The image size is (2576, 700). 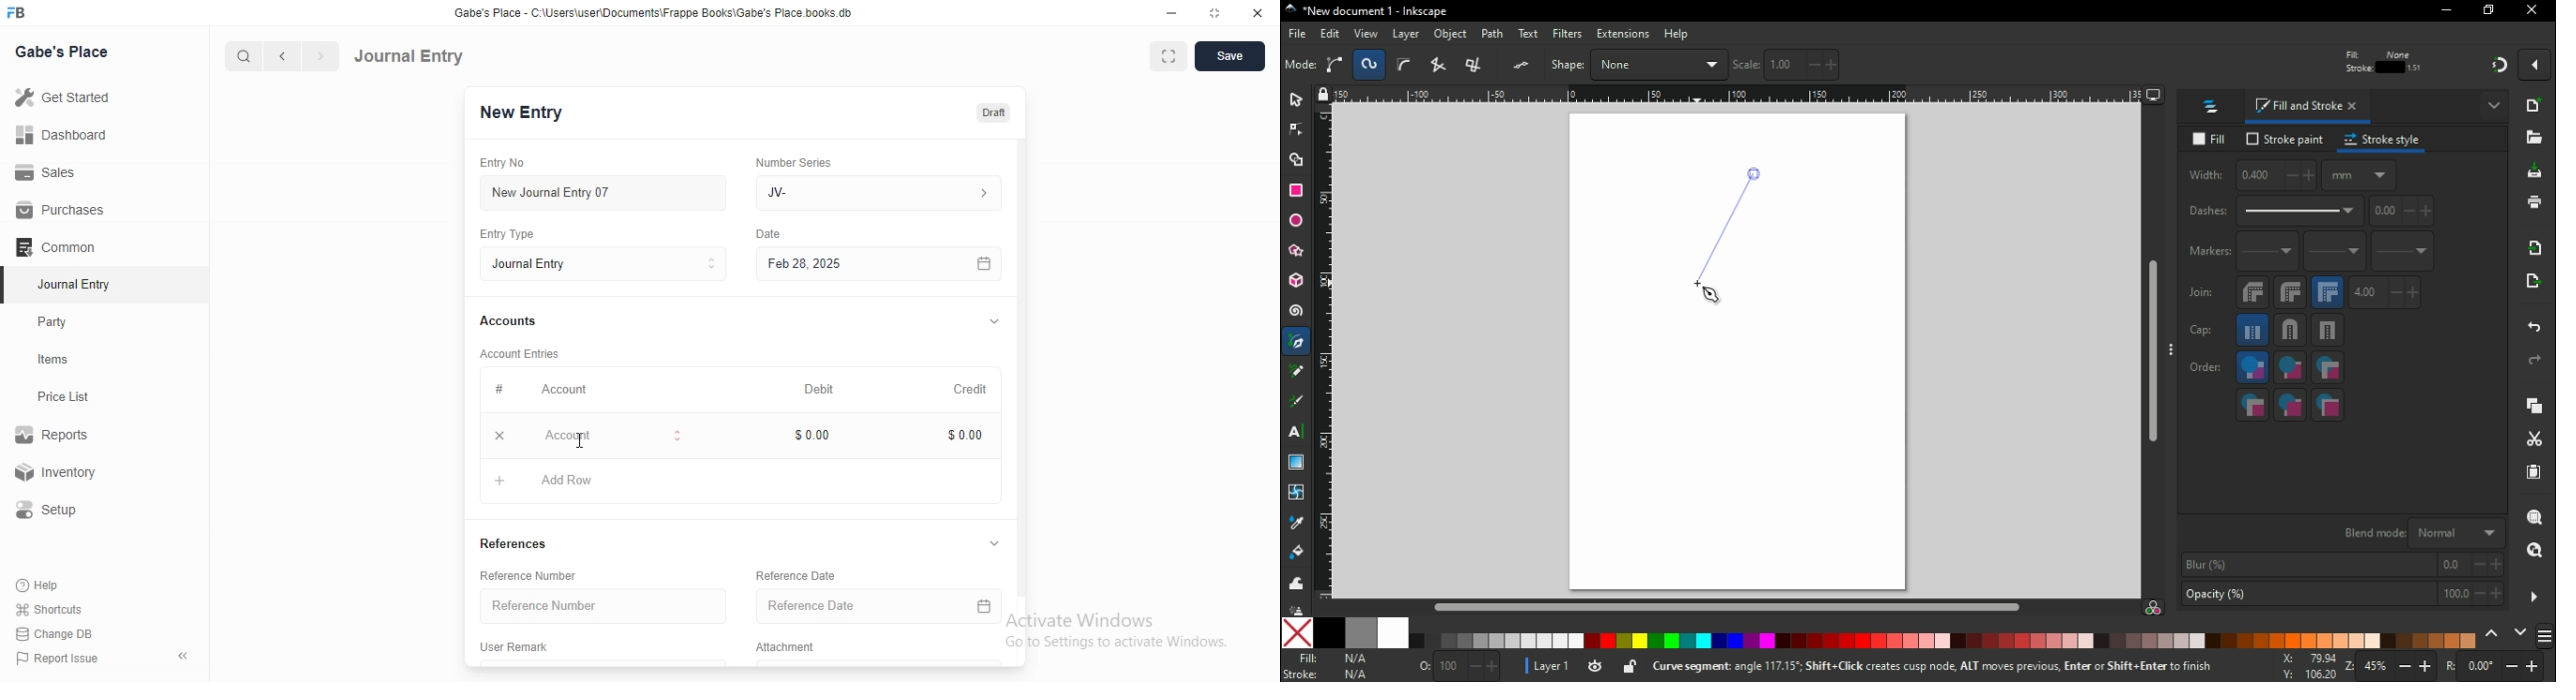 I want to click on + AddRow, so click(x=544, y=484).